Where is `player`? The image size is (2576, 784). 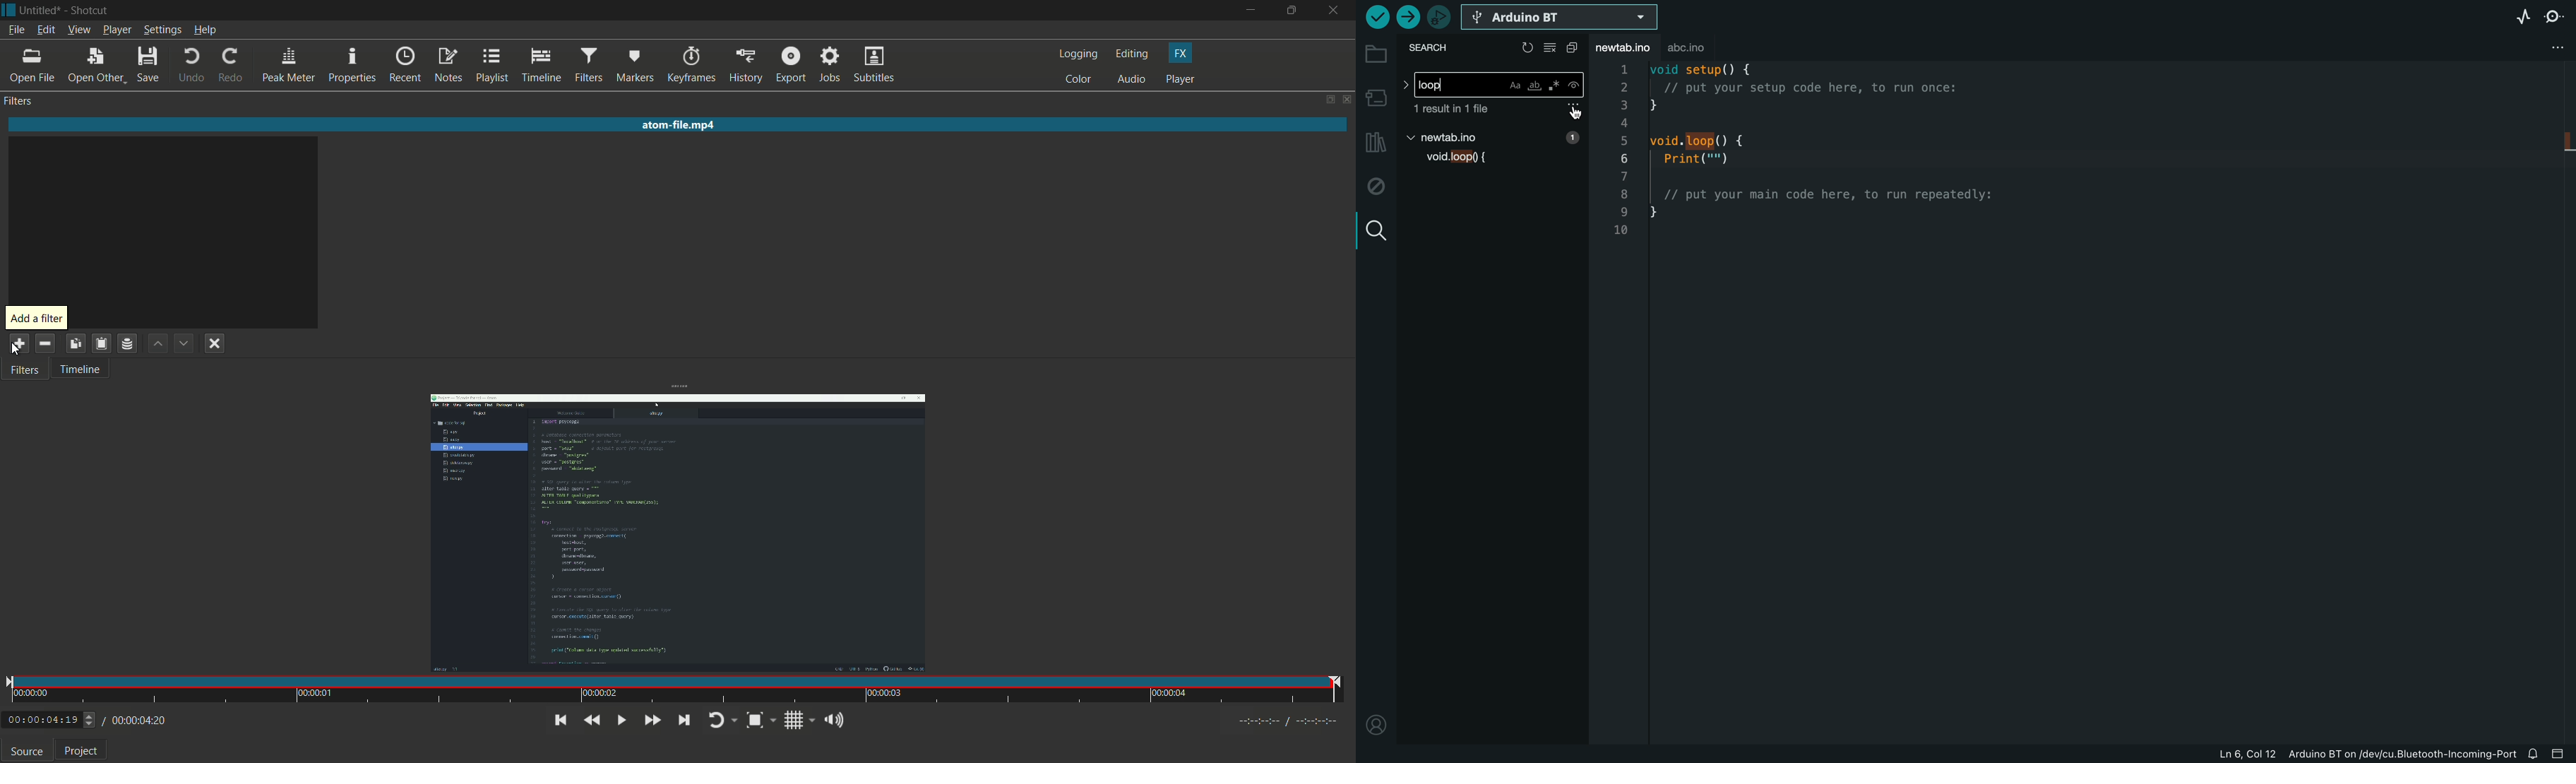 player is located at coordinates (1181, 78).